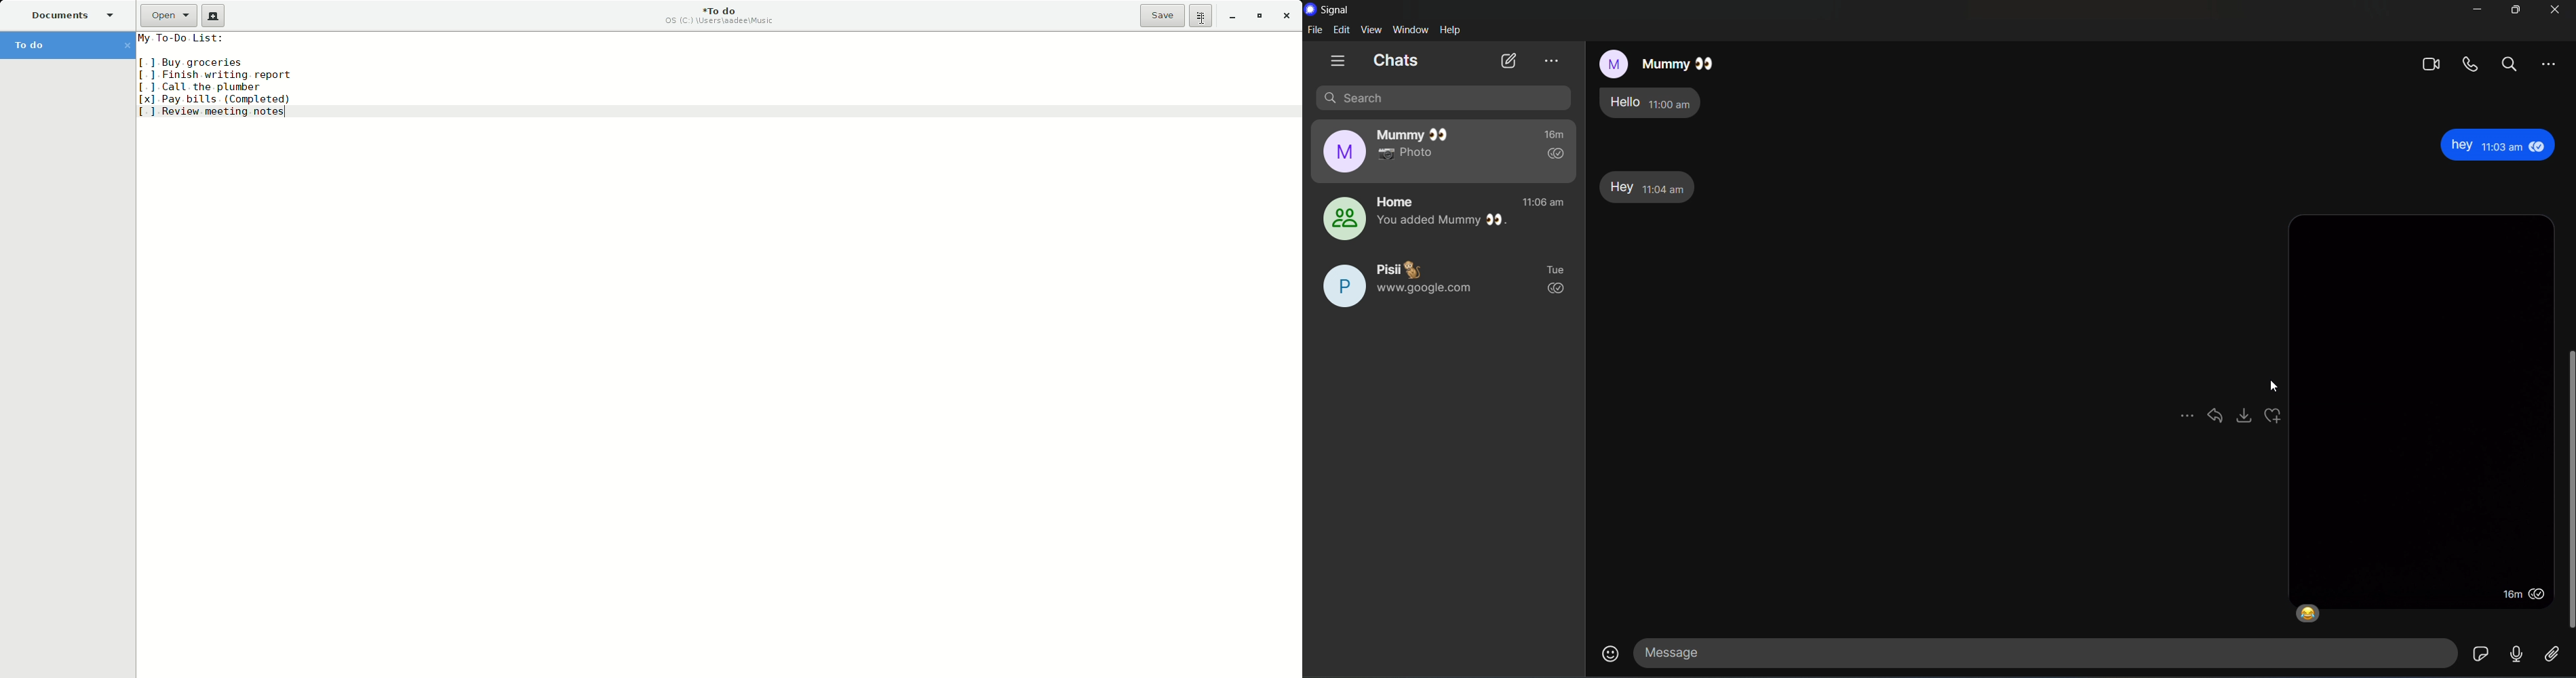 Image resolution: width=2576 pixels, height=700 pixels. What do you see at coordinates (1201, 16) in the screenshot?
I see `Options` at bounding box center [1201, 16].